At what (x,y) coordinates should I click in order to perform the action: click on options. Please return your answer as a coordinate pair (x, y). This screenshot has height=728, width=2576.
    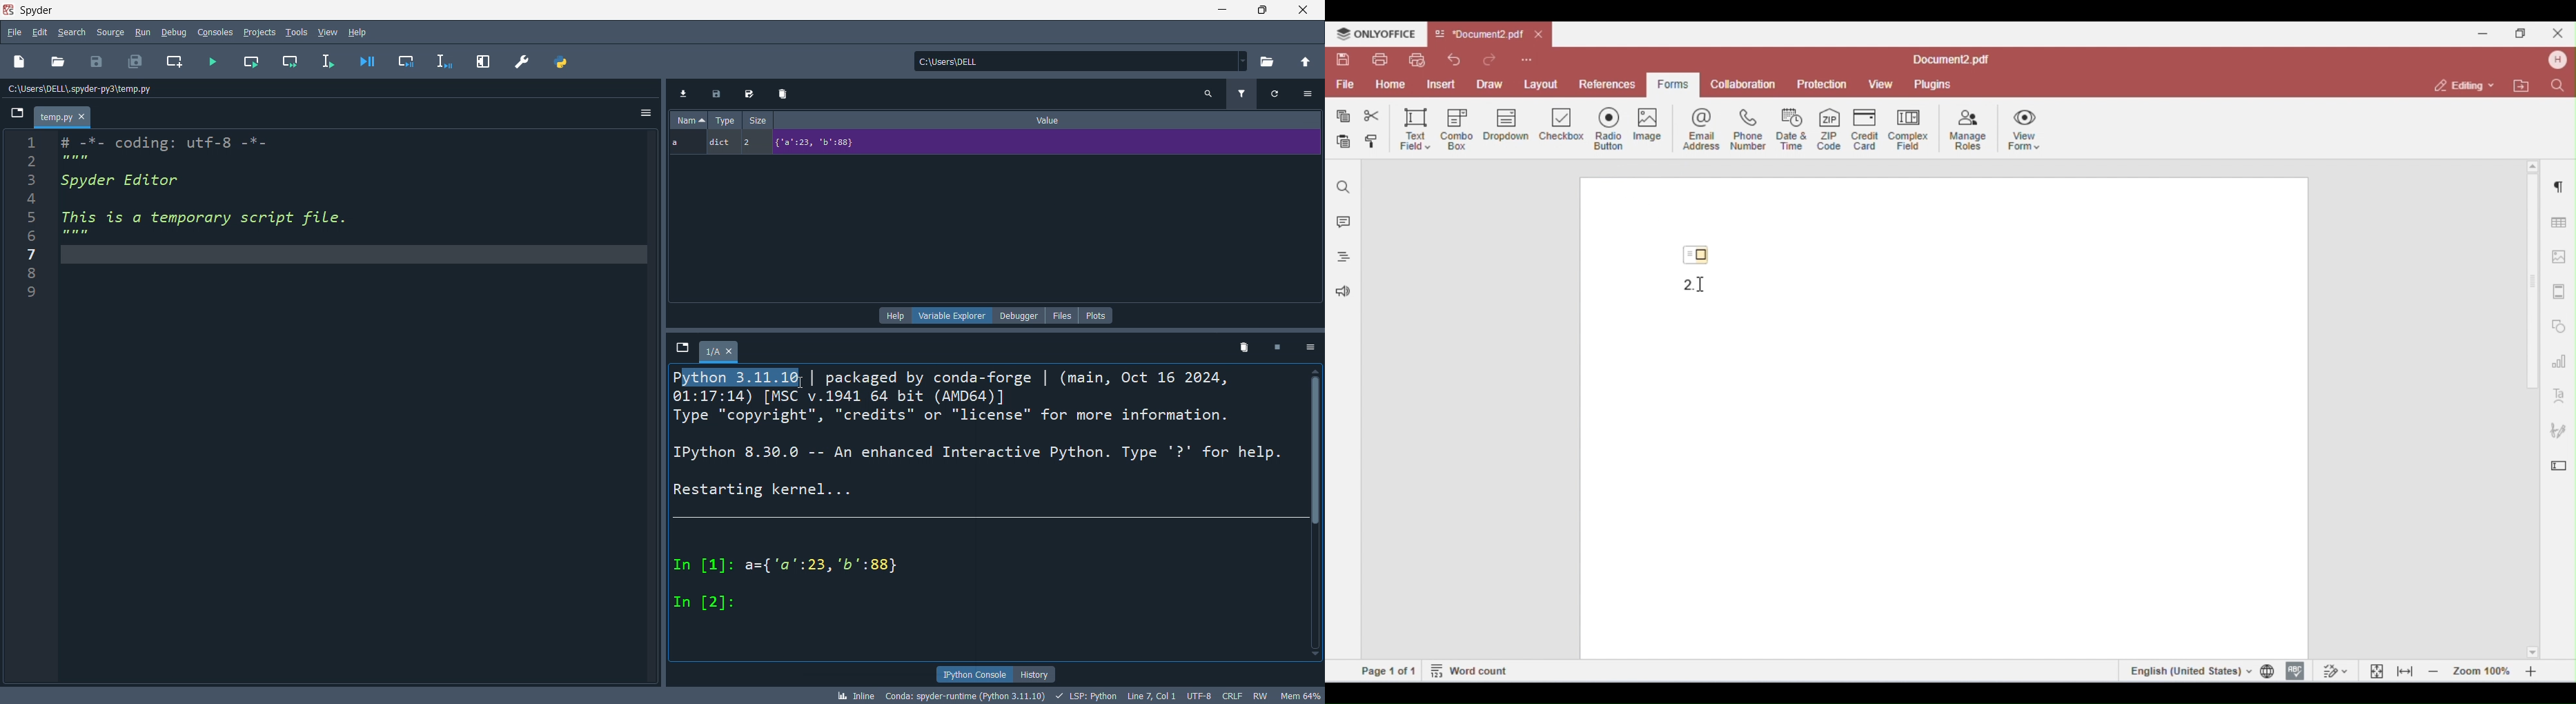
    Looking at the image, I should click on (1312, 348).